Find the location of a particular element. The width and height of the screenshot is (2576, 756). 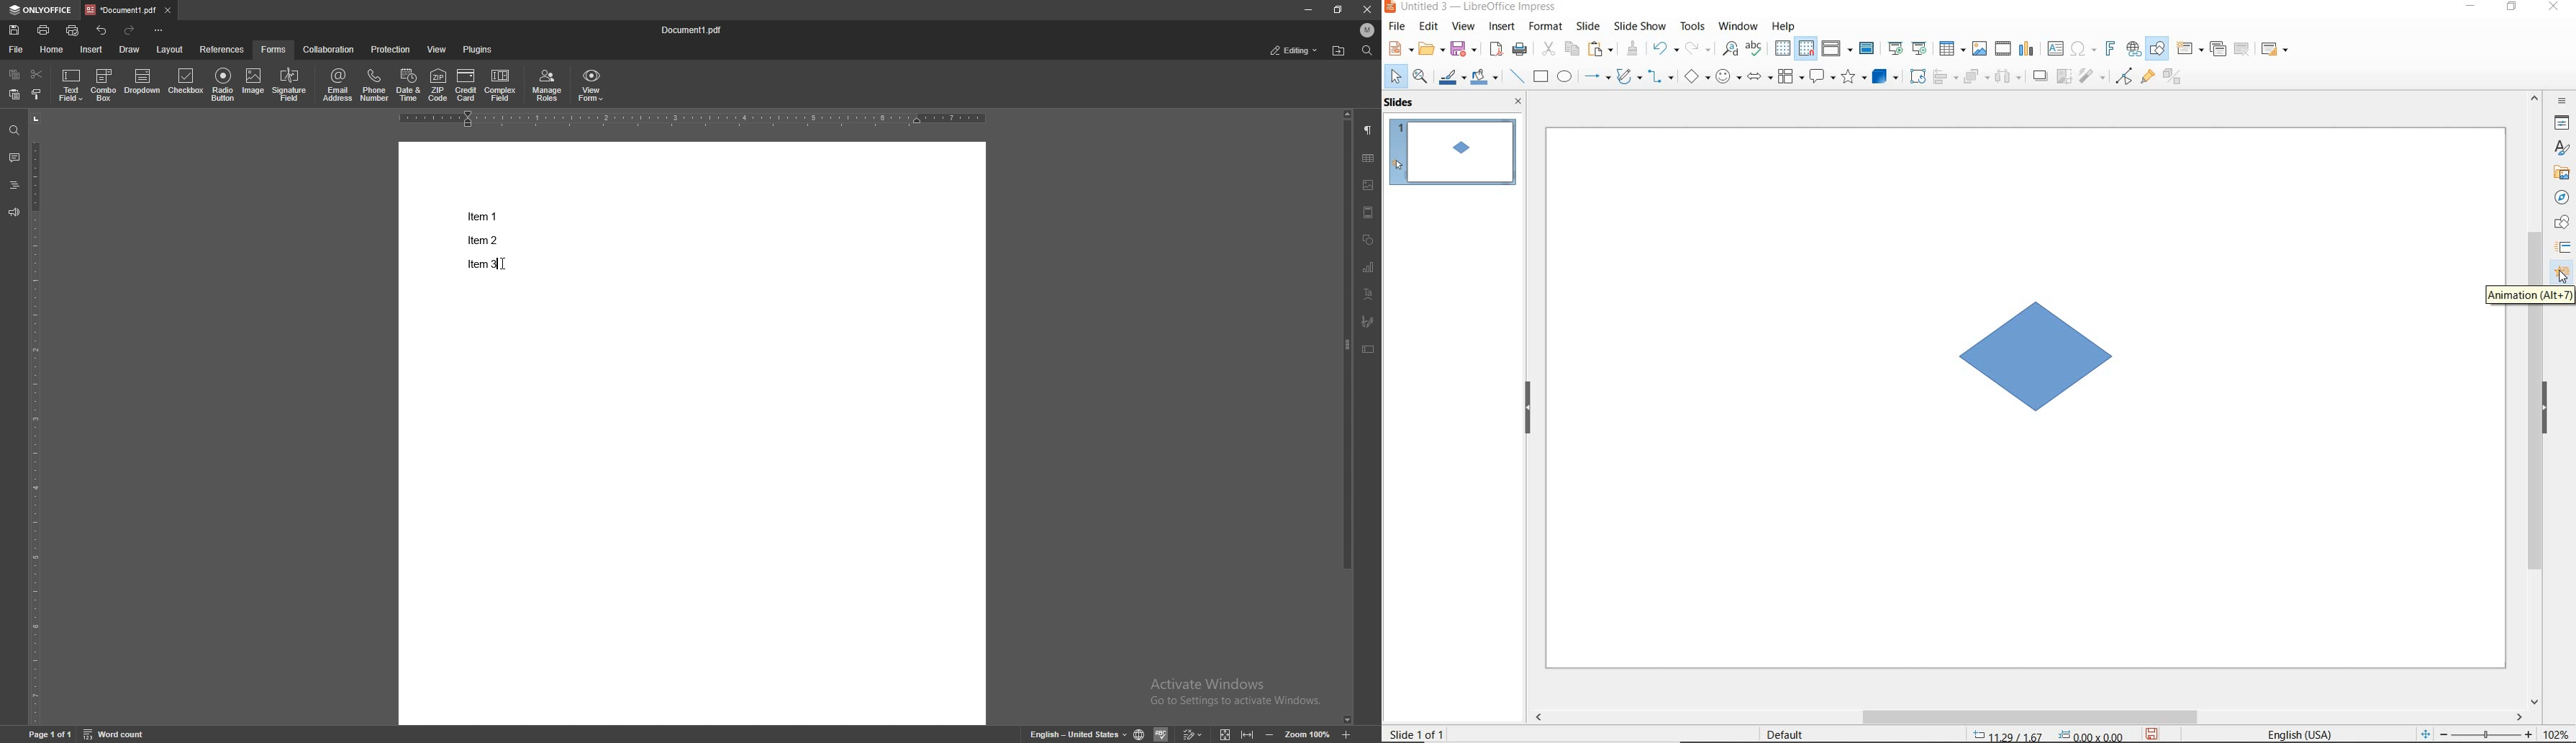

close is located at coordinates (2554, 7).